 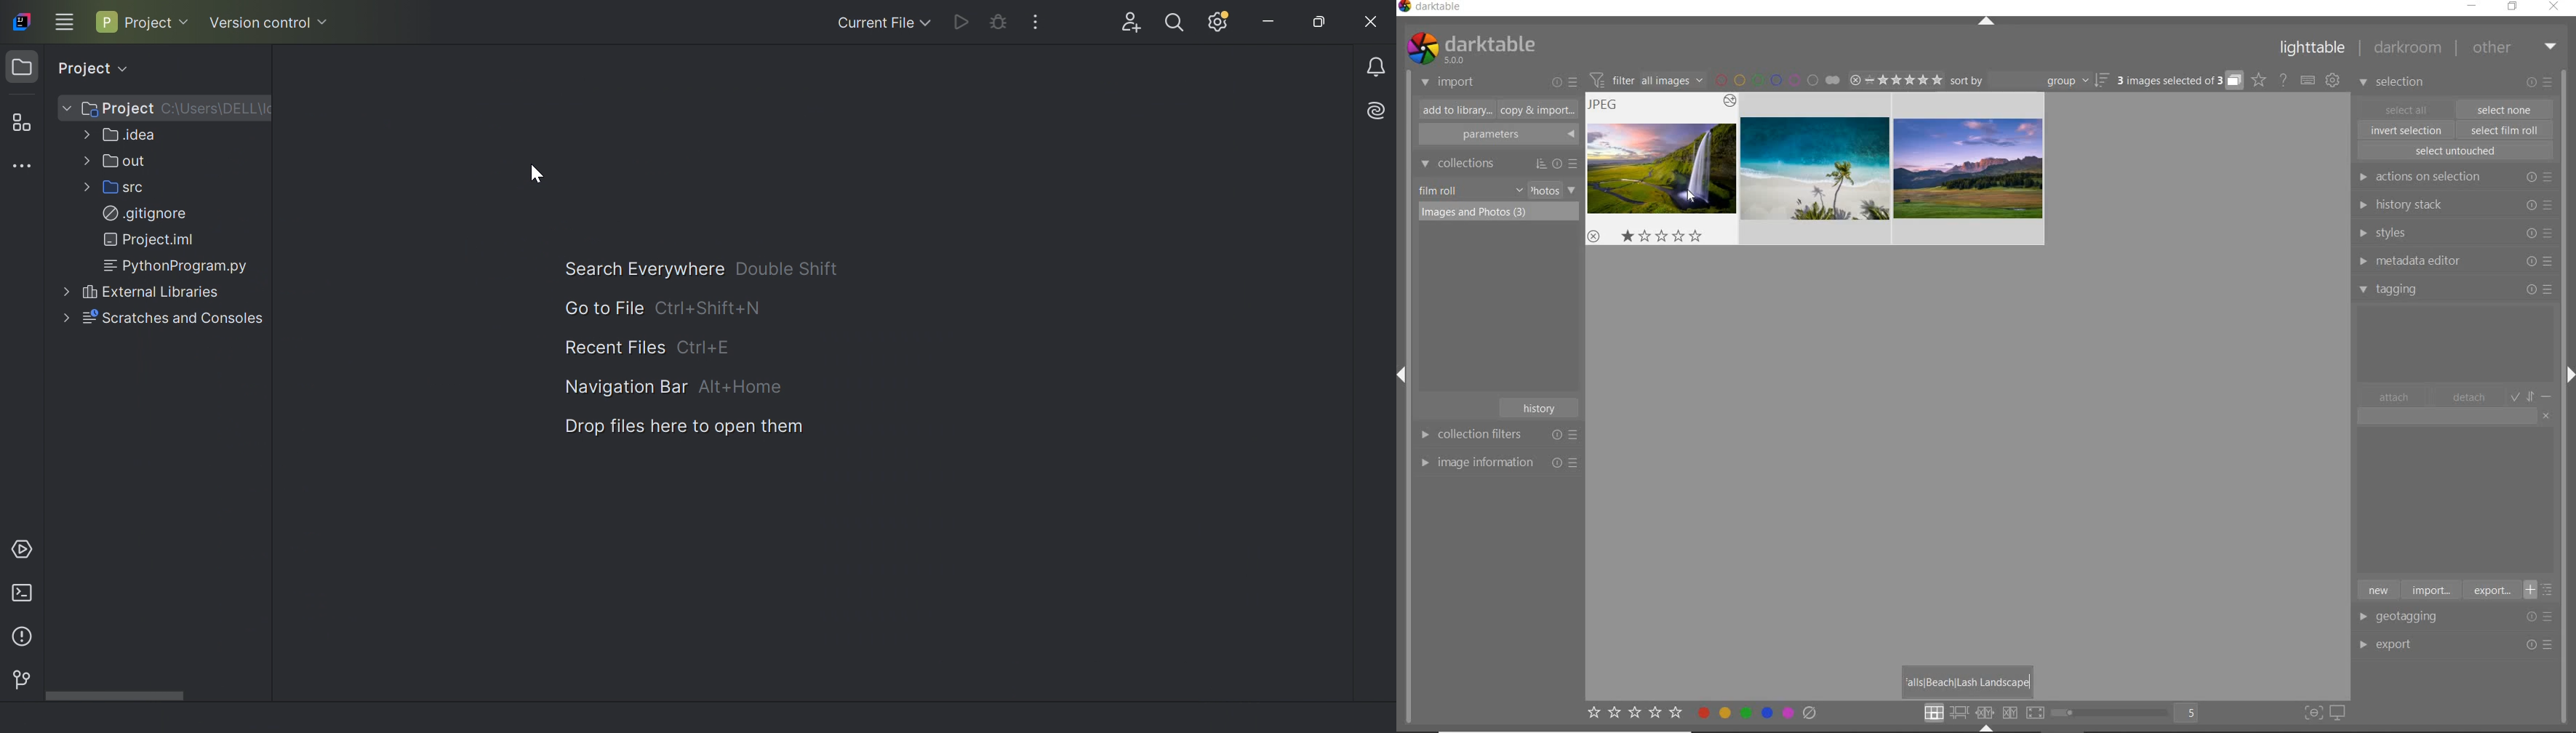 I want to click on invert selection, so click(x=2408, y=130).